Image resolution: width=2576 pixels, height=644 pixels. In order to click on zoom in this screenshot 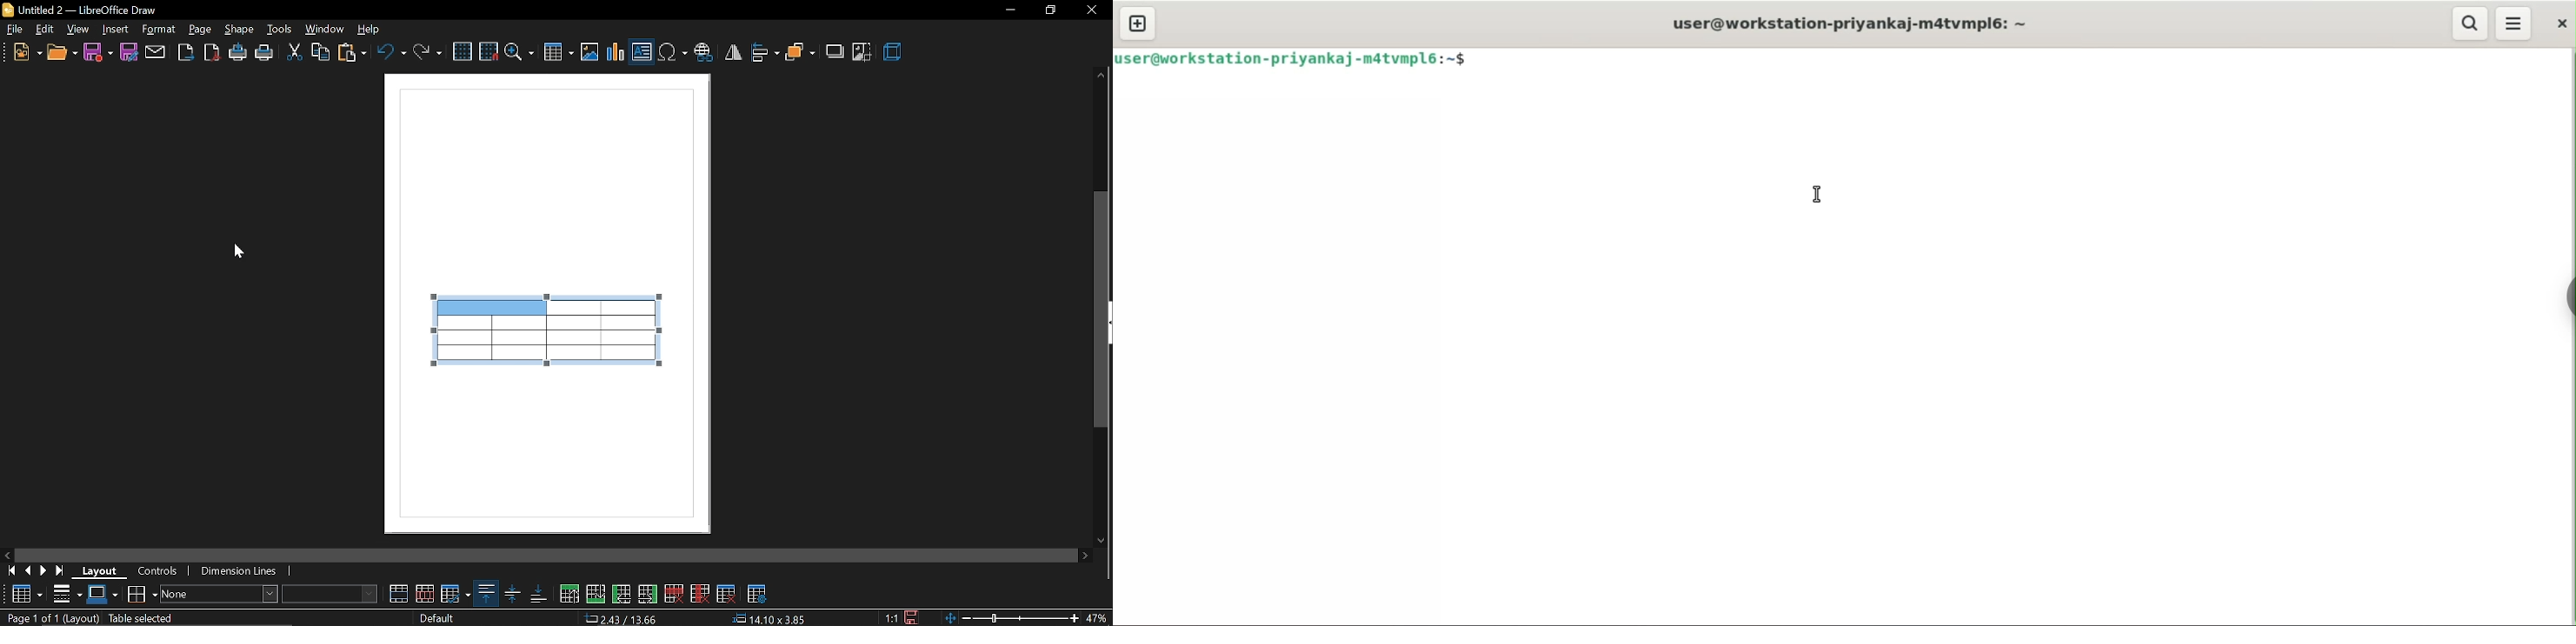, I will do `click(520, 52)`.